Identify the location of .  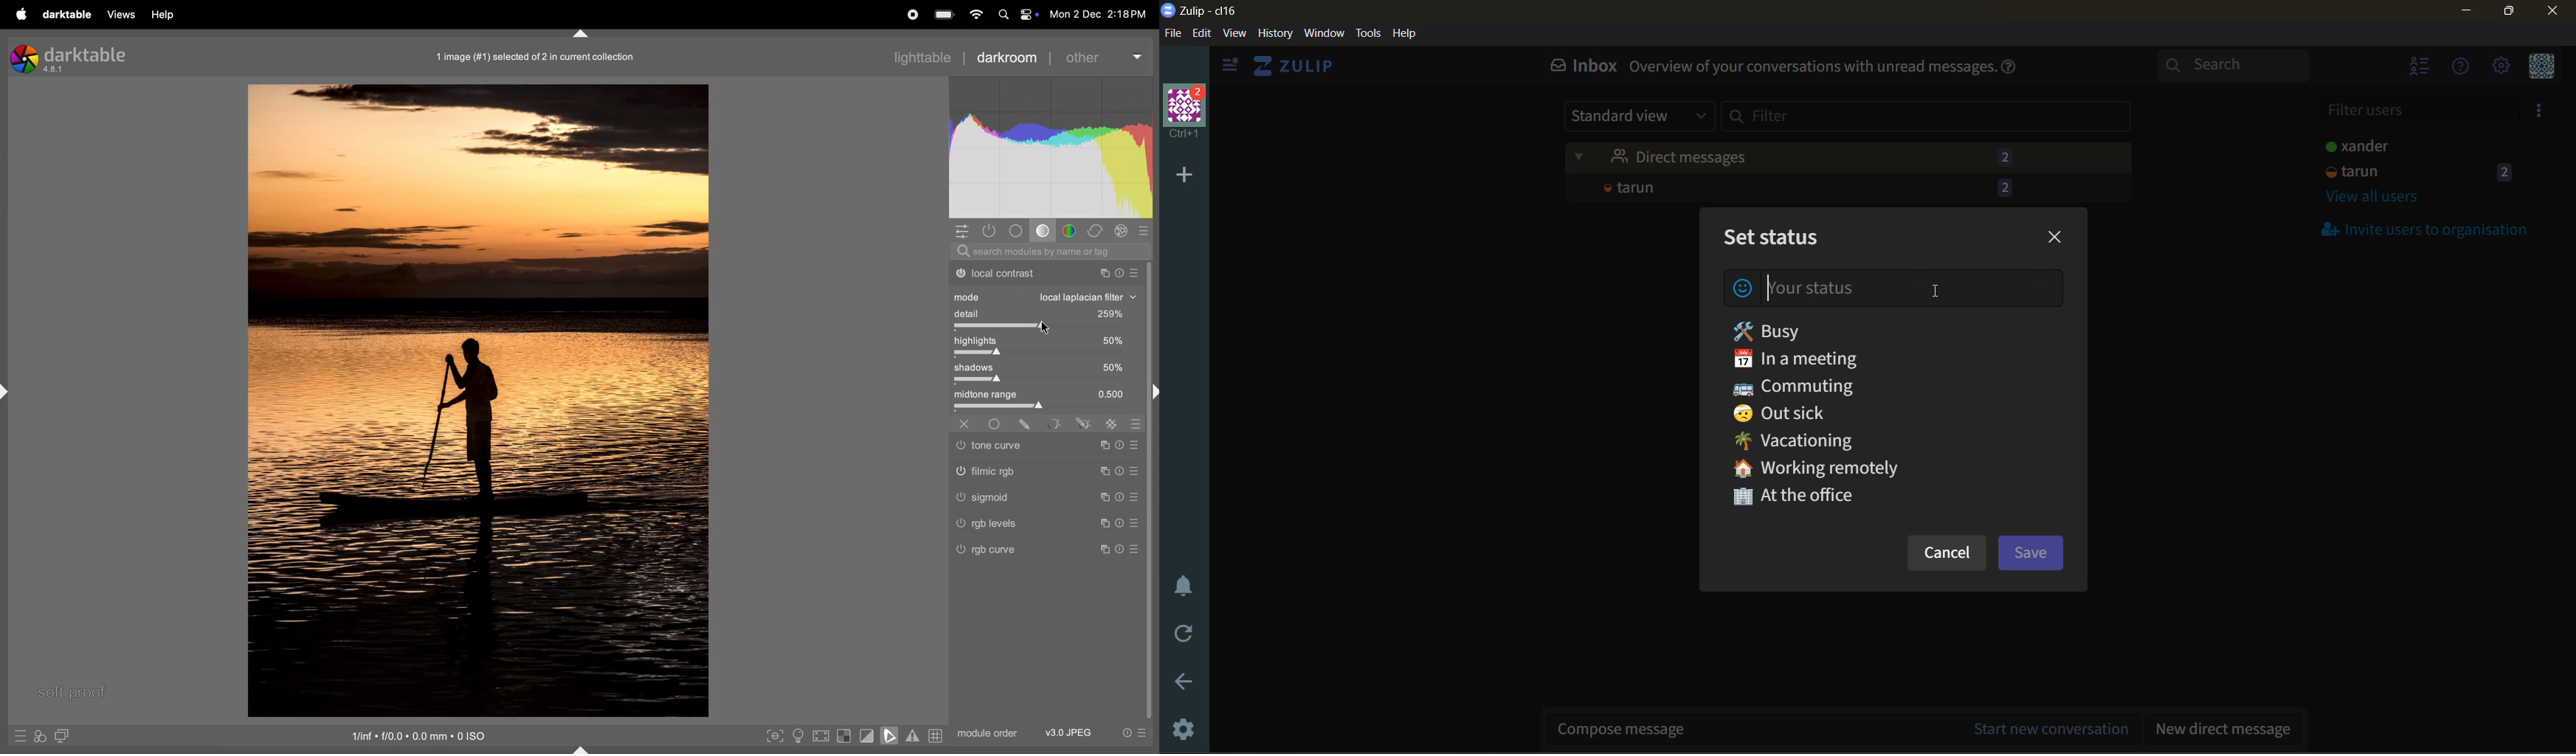
(1005, 498).